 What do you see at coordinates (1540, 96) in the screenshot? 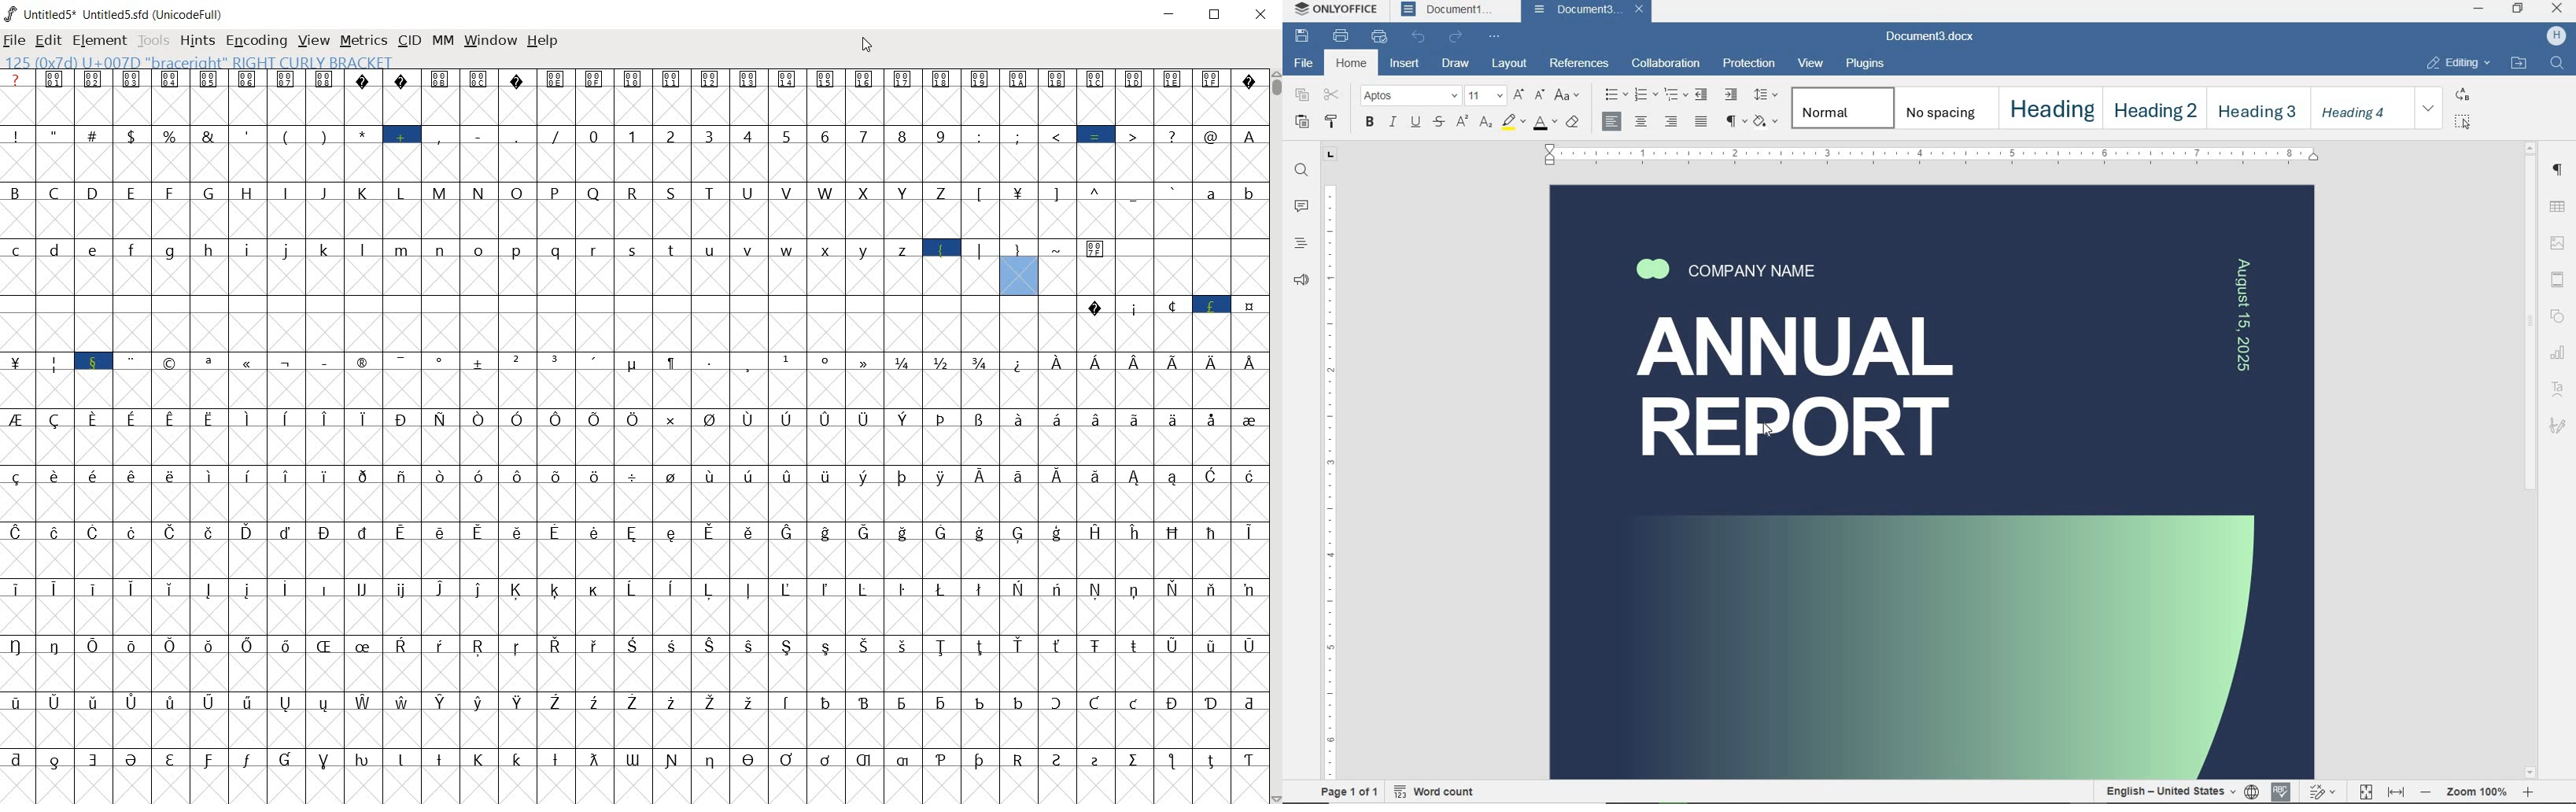
I see `decrement font size` at bounding box center [1540, 96].